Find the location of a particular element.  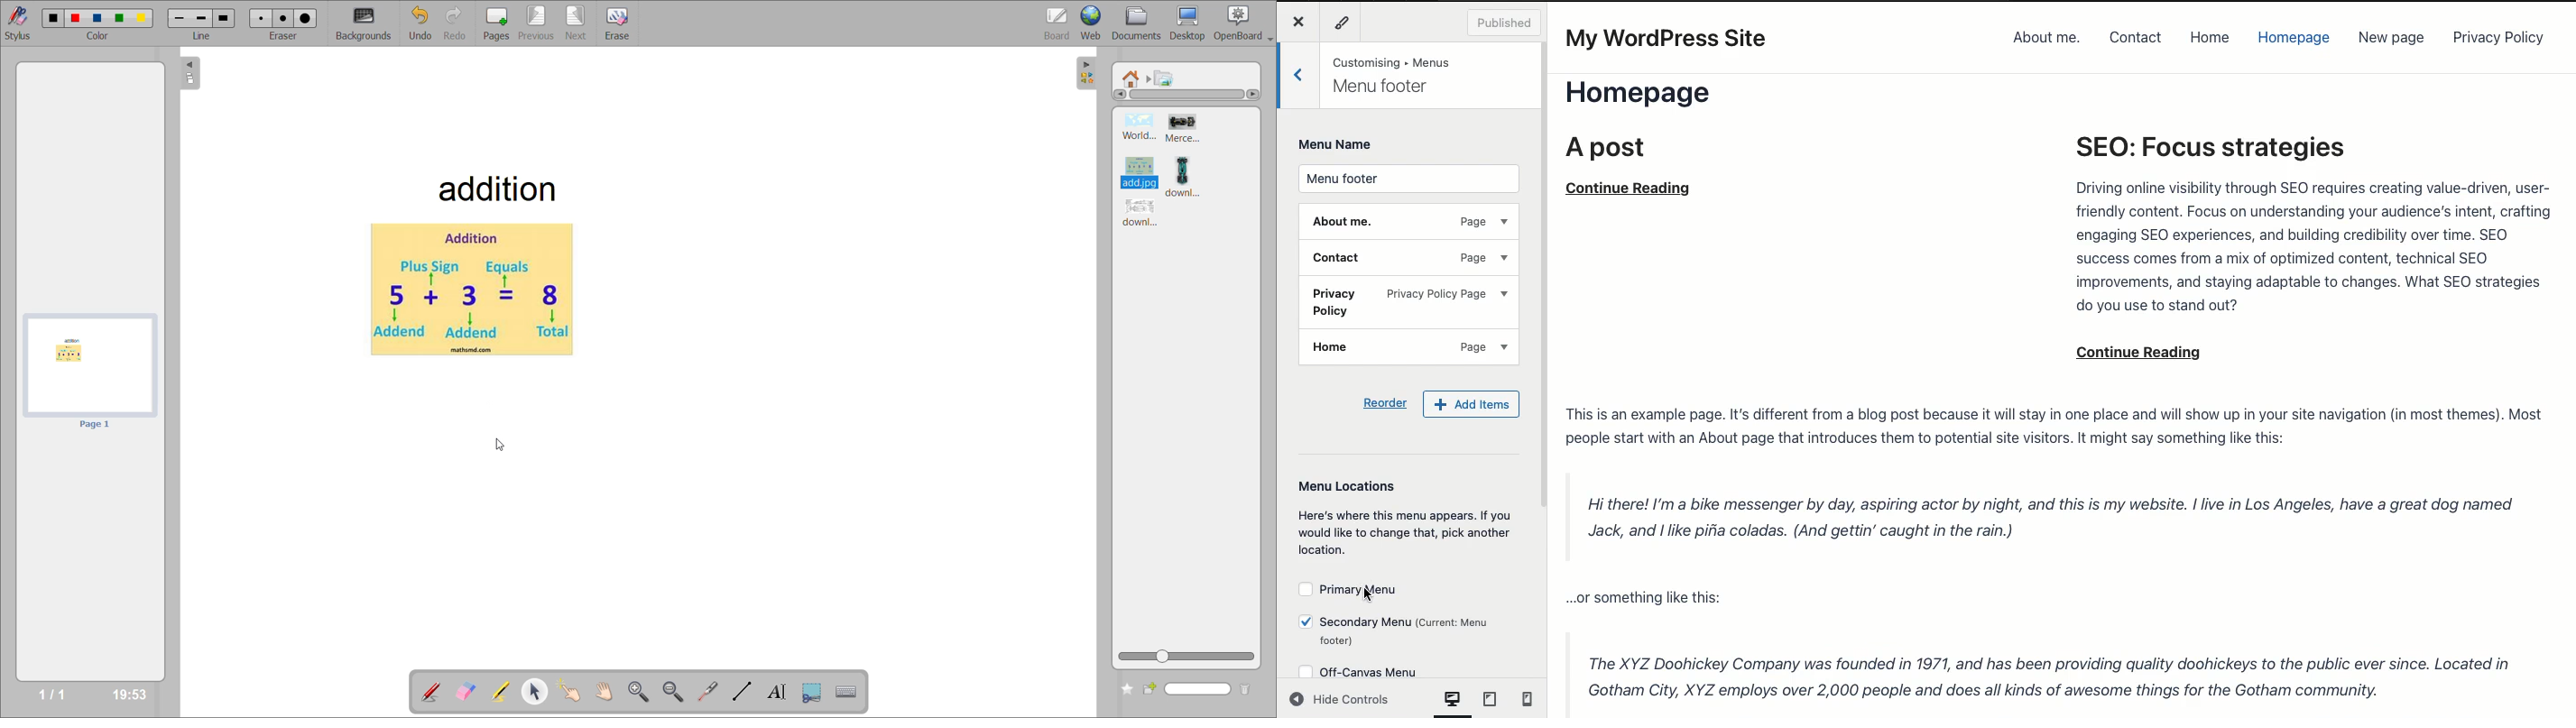

color 1 is located at coordinates (55, 19).